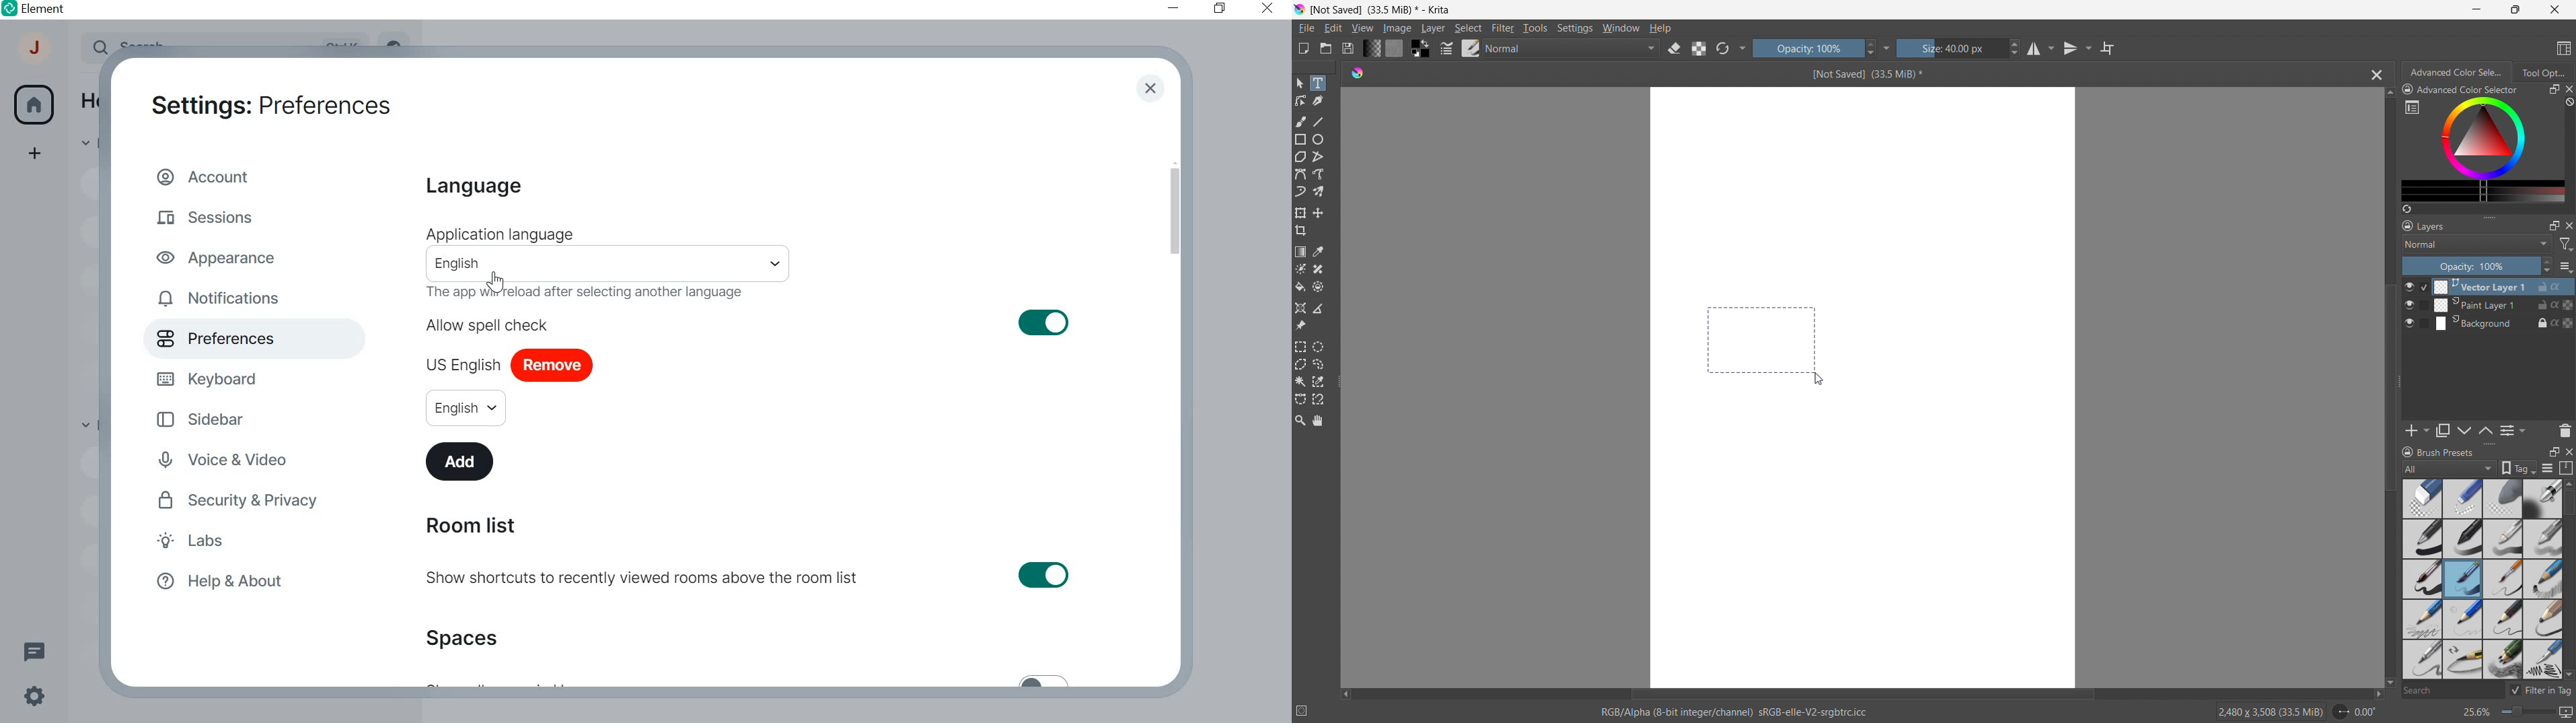 This screenshot has height=728, width=2576. What do you see at coordinates (2503, 539) in the screenshot?
I see `pencil` at bounding box center [2503, 539].